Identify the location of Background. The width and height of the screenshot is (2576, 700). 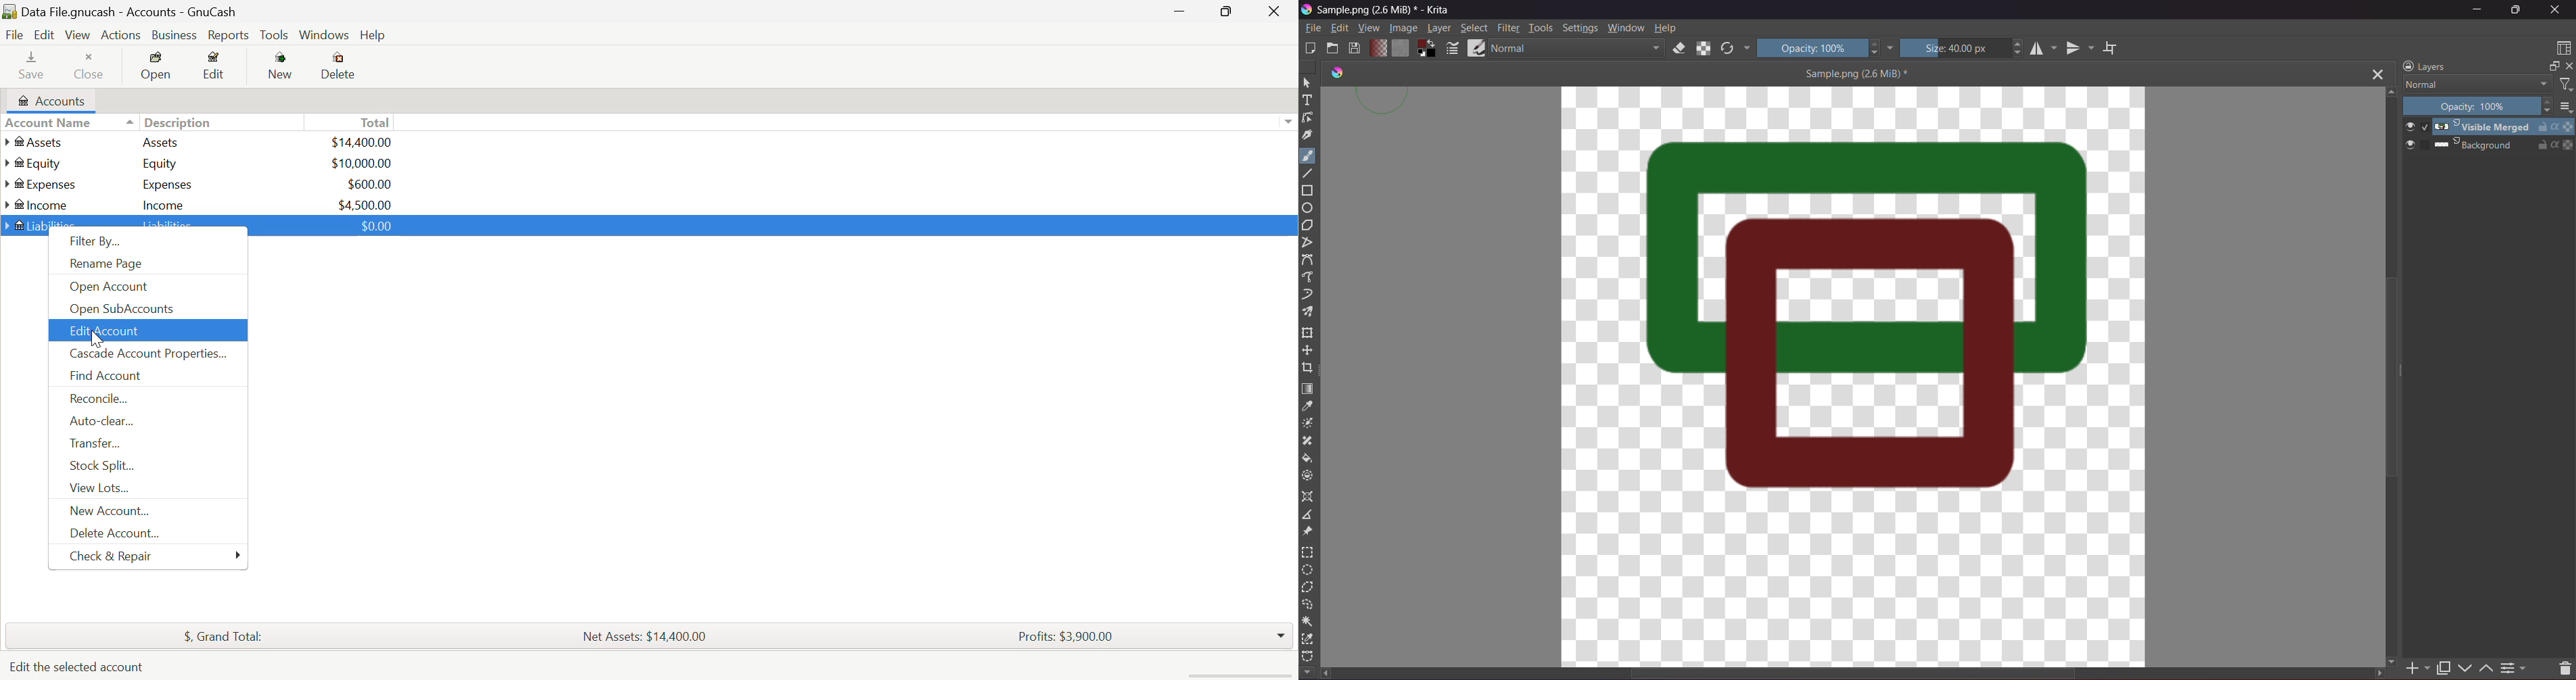
(2489, 144).